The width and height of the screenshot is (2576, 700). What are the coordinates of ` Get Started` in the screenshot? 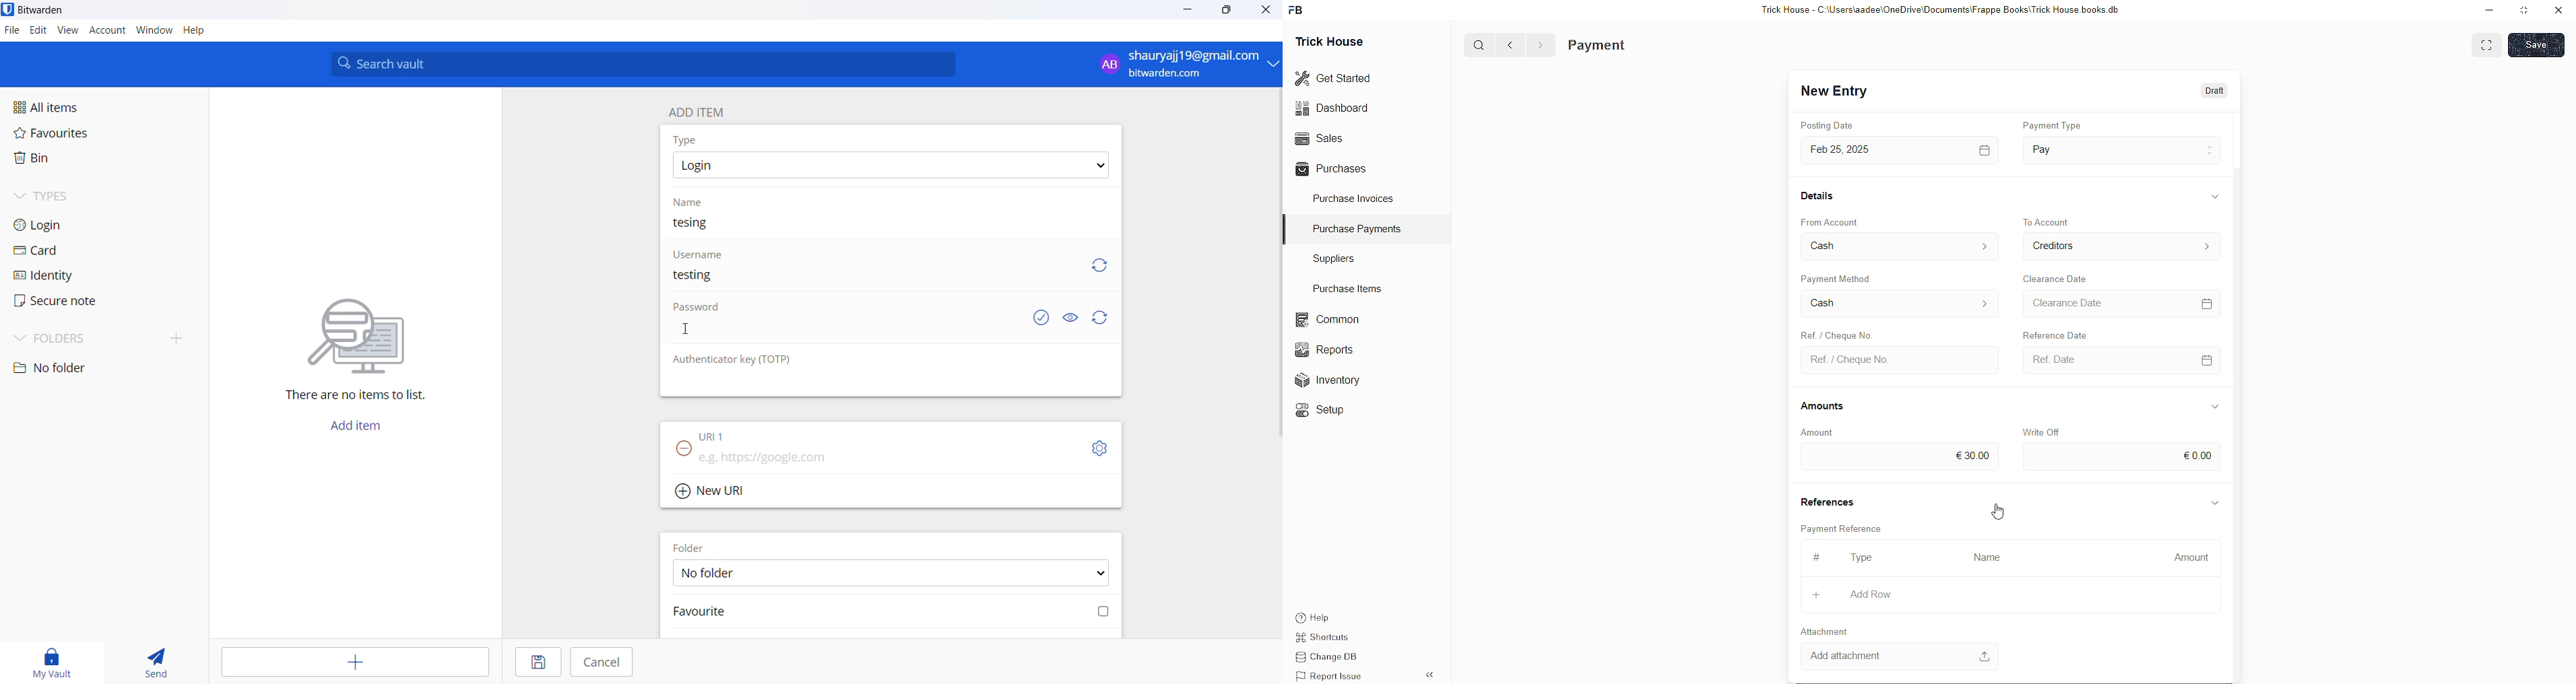 It's located at (1334, 77).